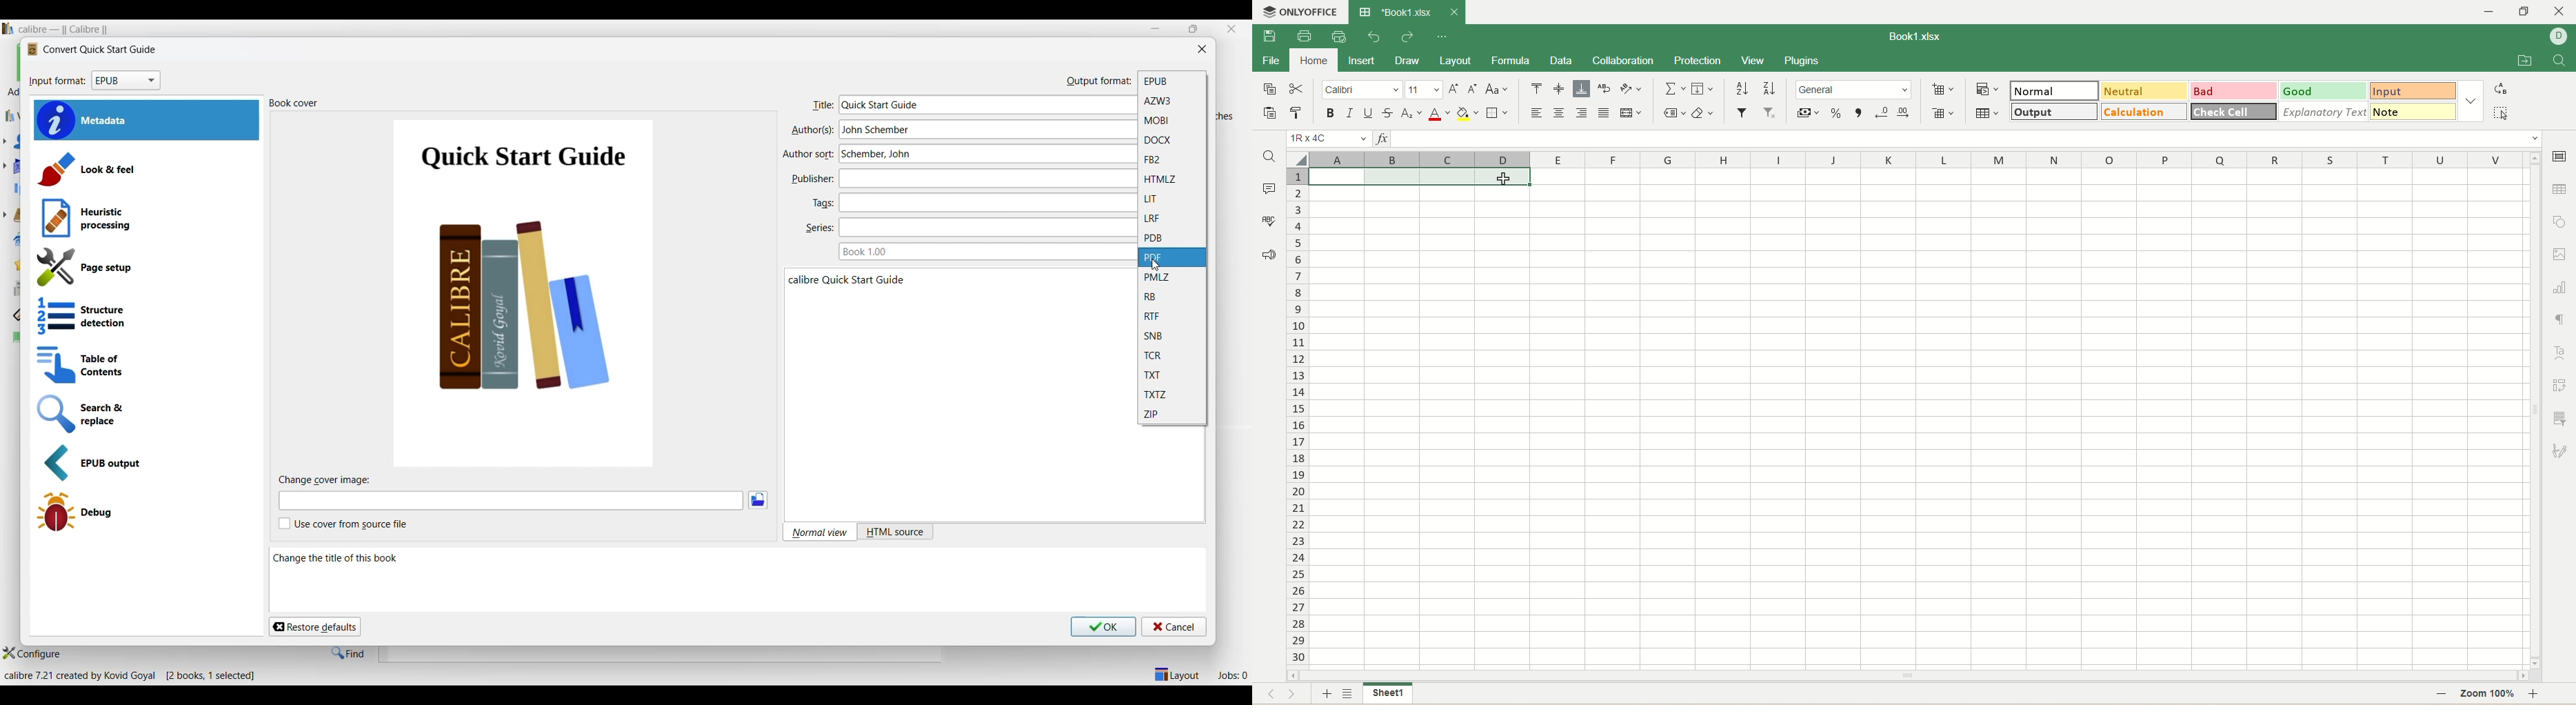  I want to click on protection, so click(1699, 61).